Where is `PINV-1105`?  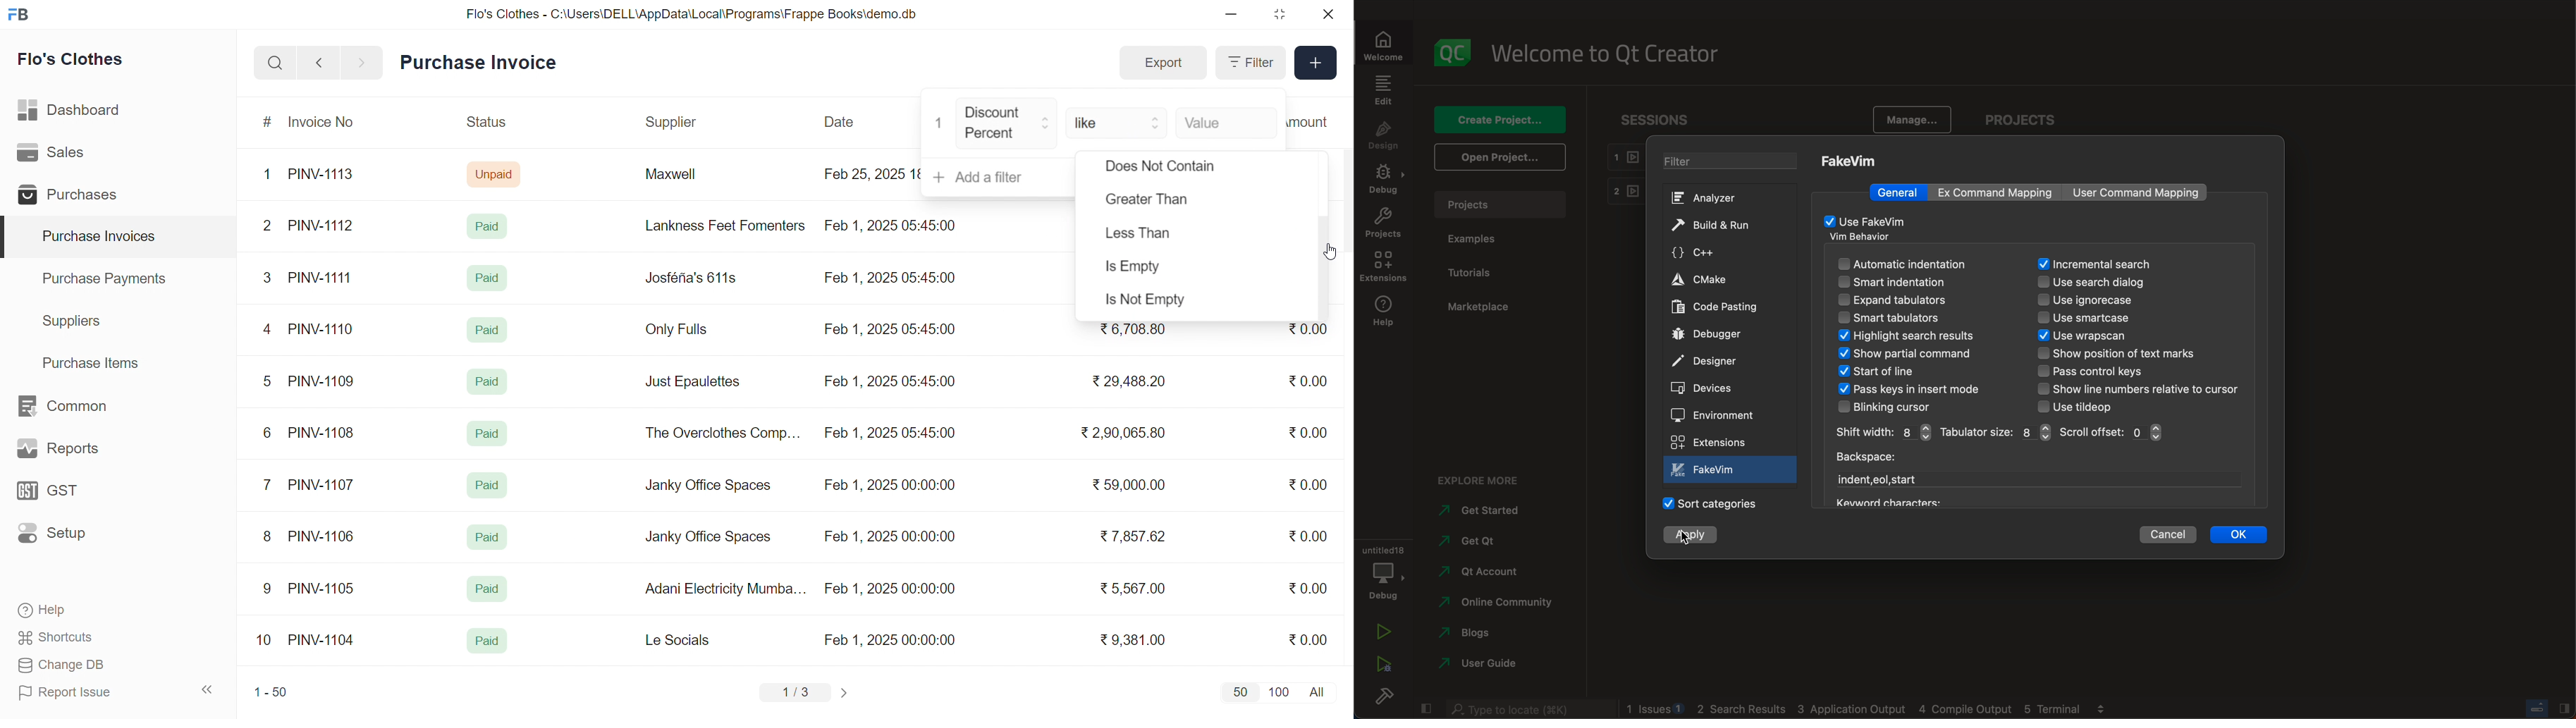
PINV-1105 is located at coordinates (324, 588).